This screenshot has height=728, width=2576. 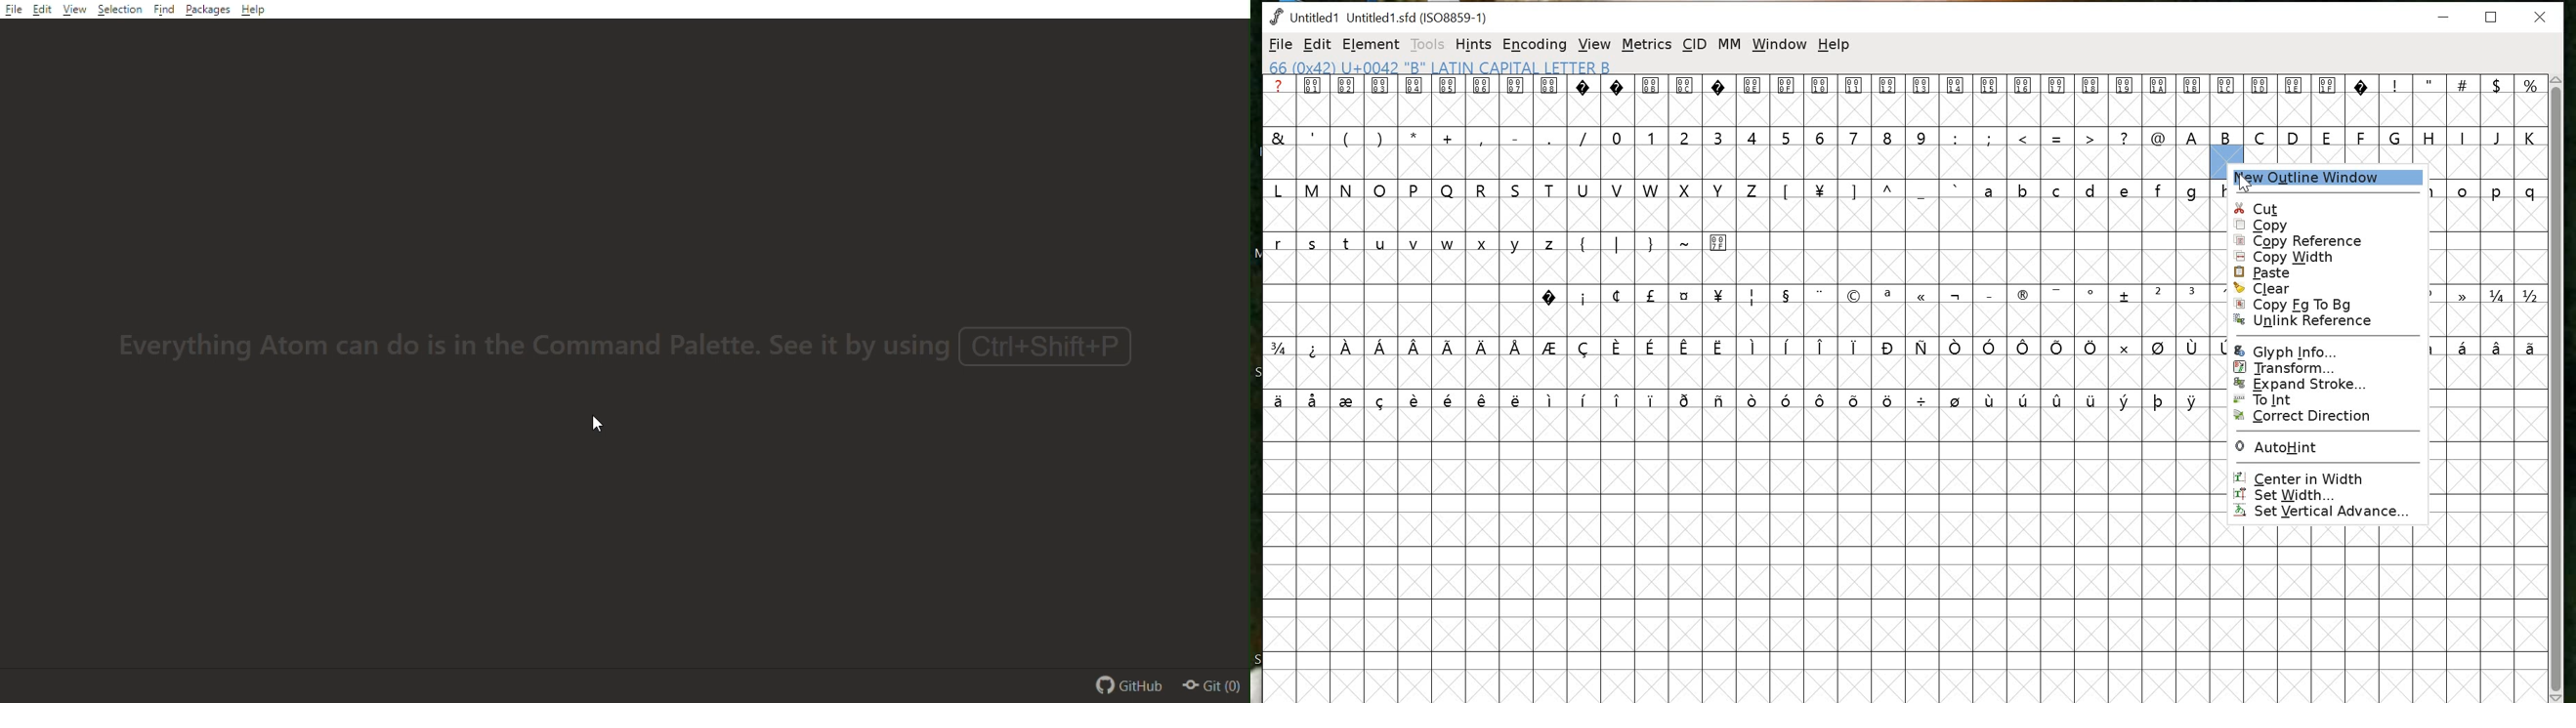 What do you see at coordinates (2330, 326) in the screenshot?
I see `unlink reference` at bounding box center [2330, 326].